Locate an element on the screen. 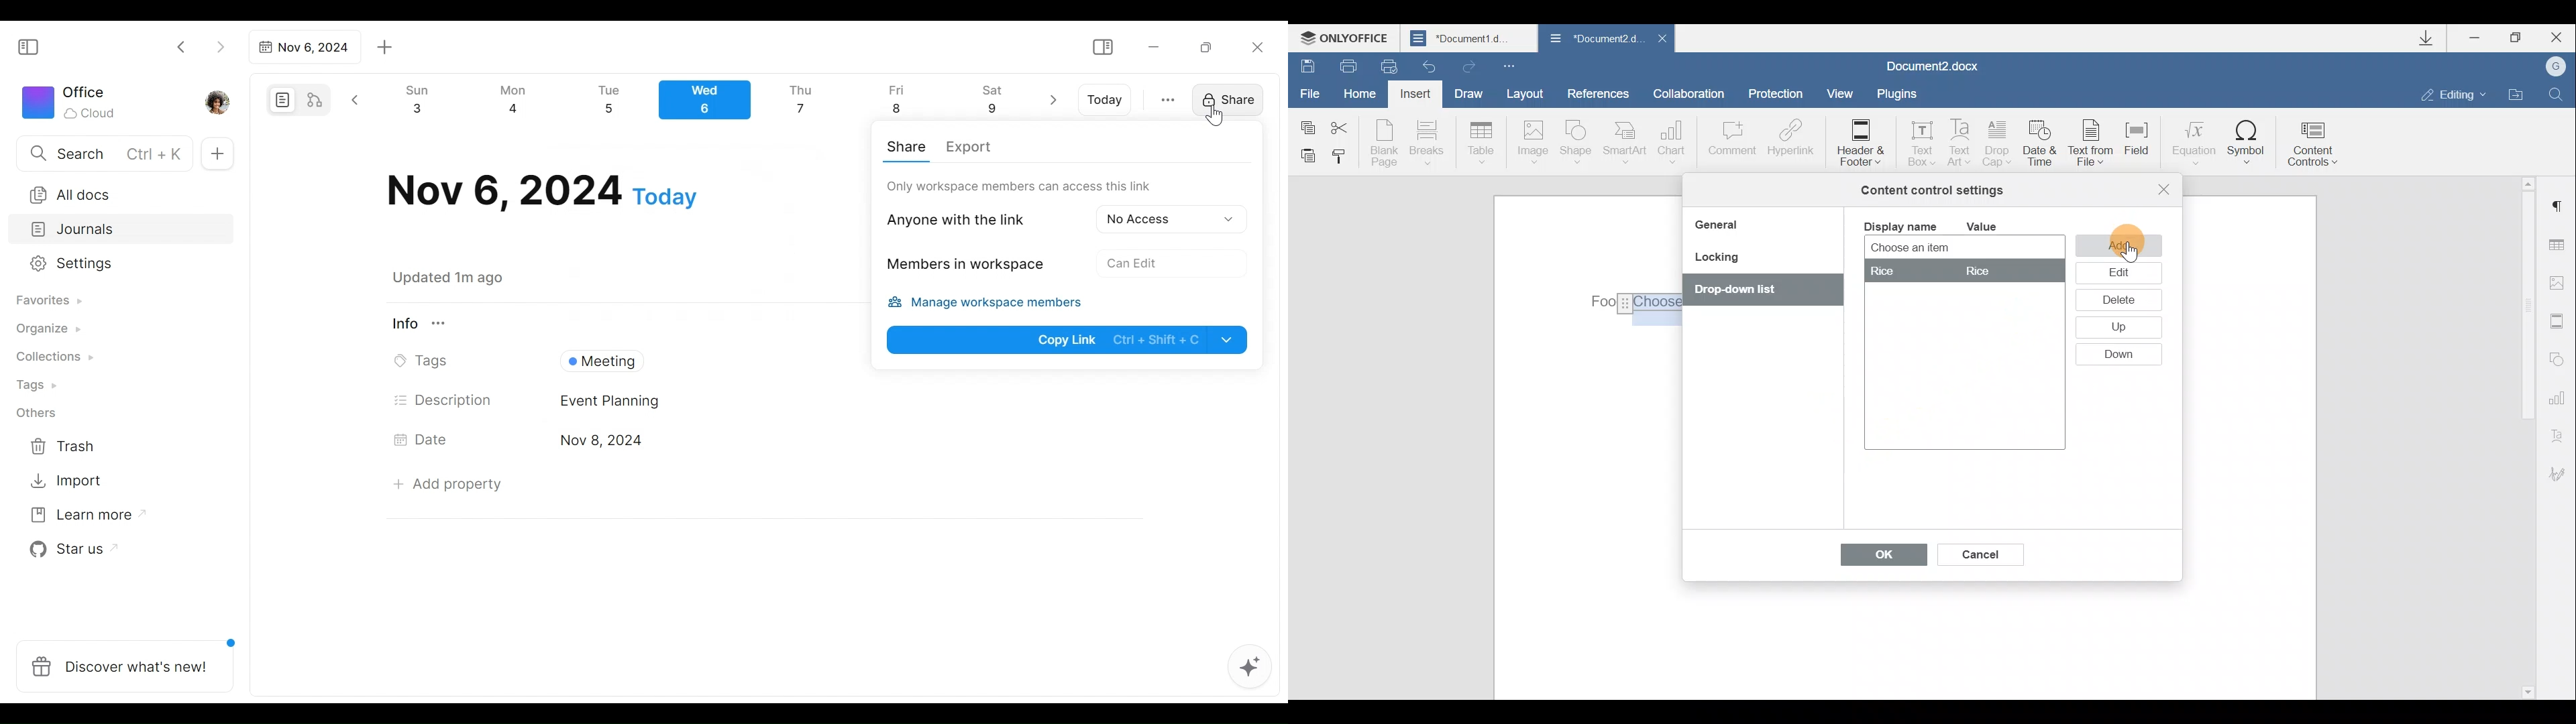 The height and width of the screenshot is (728, 2576). Learn more is located at coordinates (81, 518).